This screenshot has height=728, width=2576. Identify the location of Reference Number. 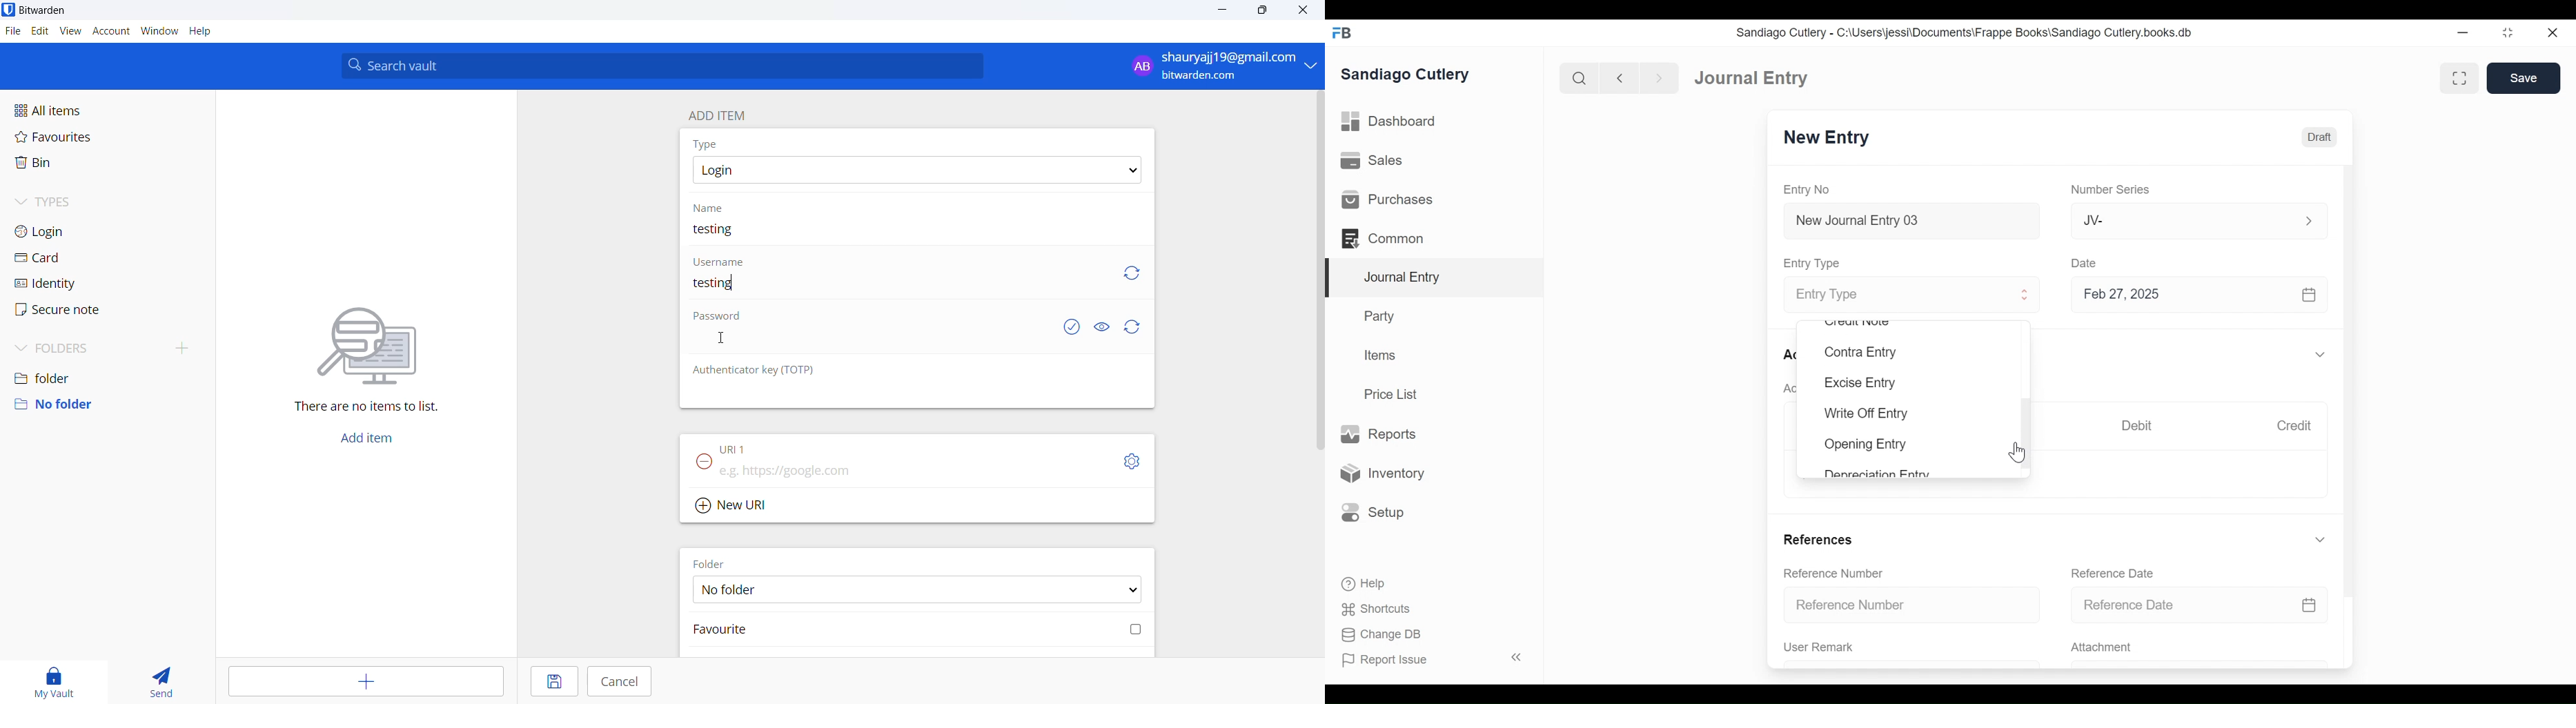
(1834, 574).